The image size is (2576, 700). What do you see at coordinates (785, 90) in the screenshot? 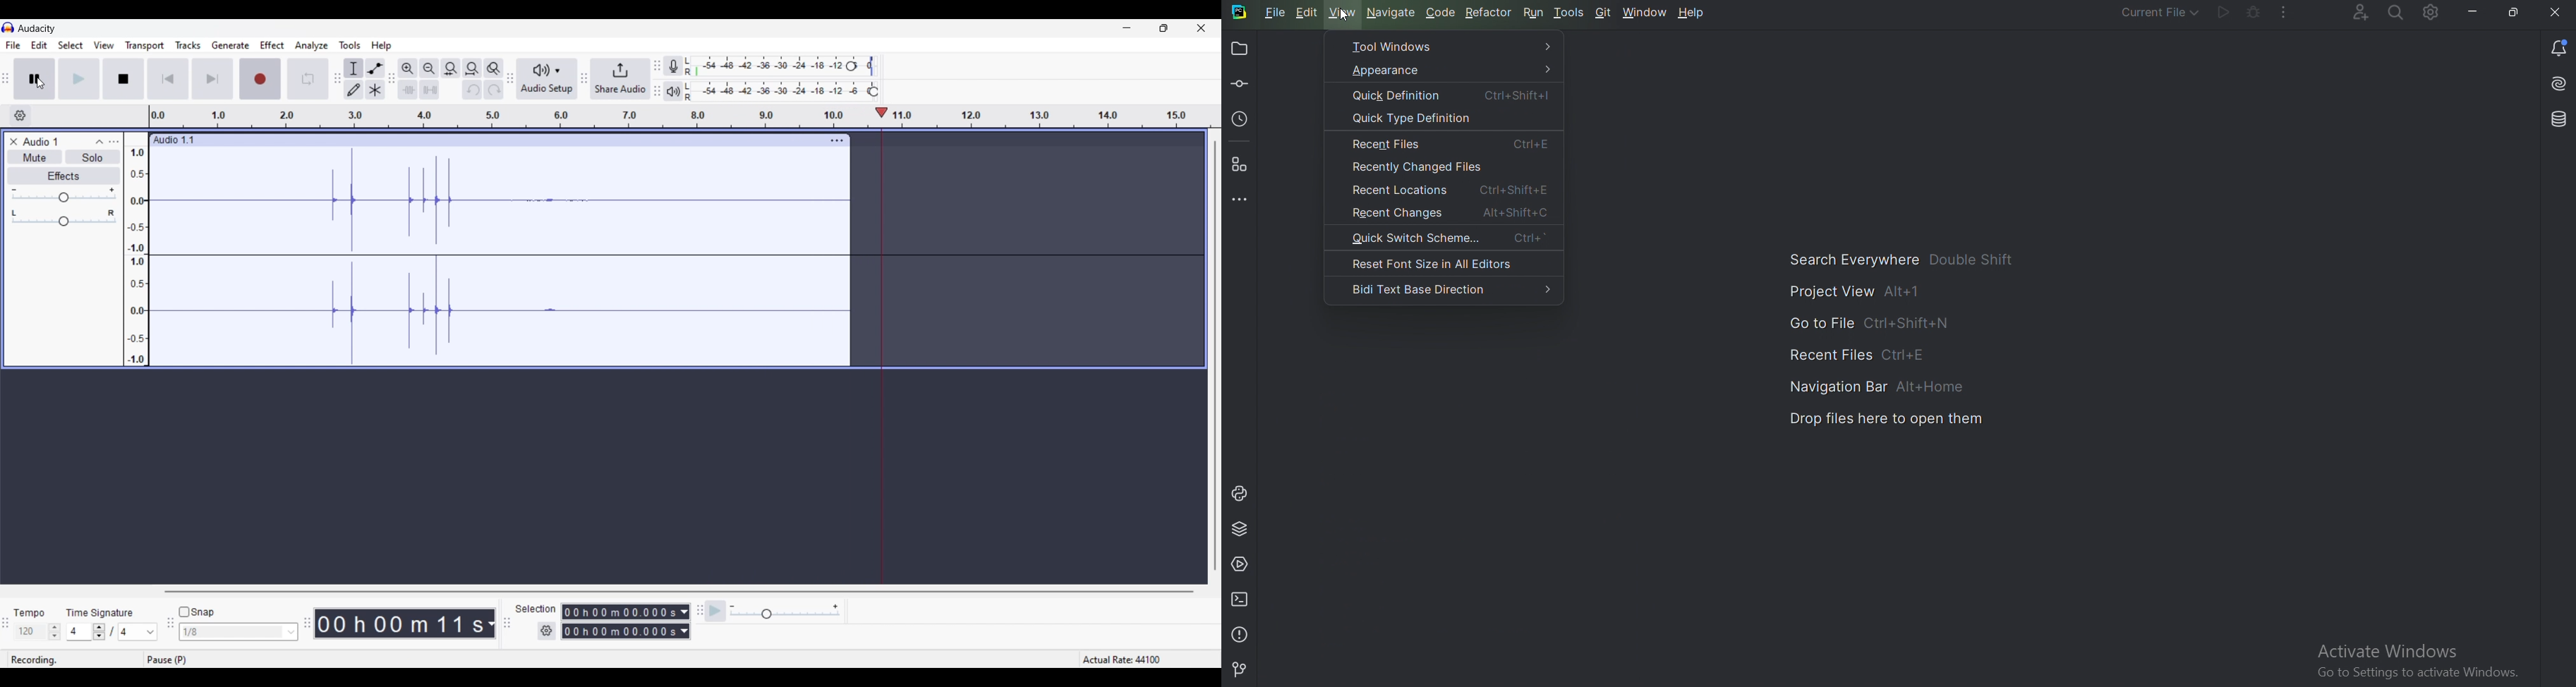
I see `Playback level` at bounding box center [785, 90].